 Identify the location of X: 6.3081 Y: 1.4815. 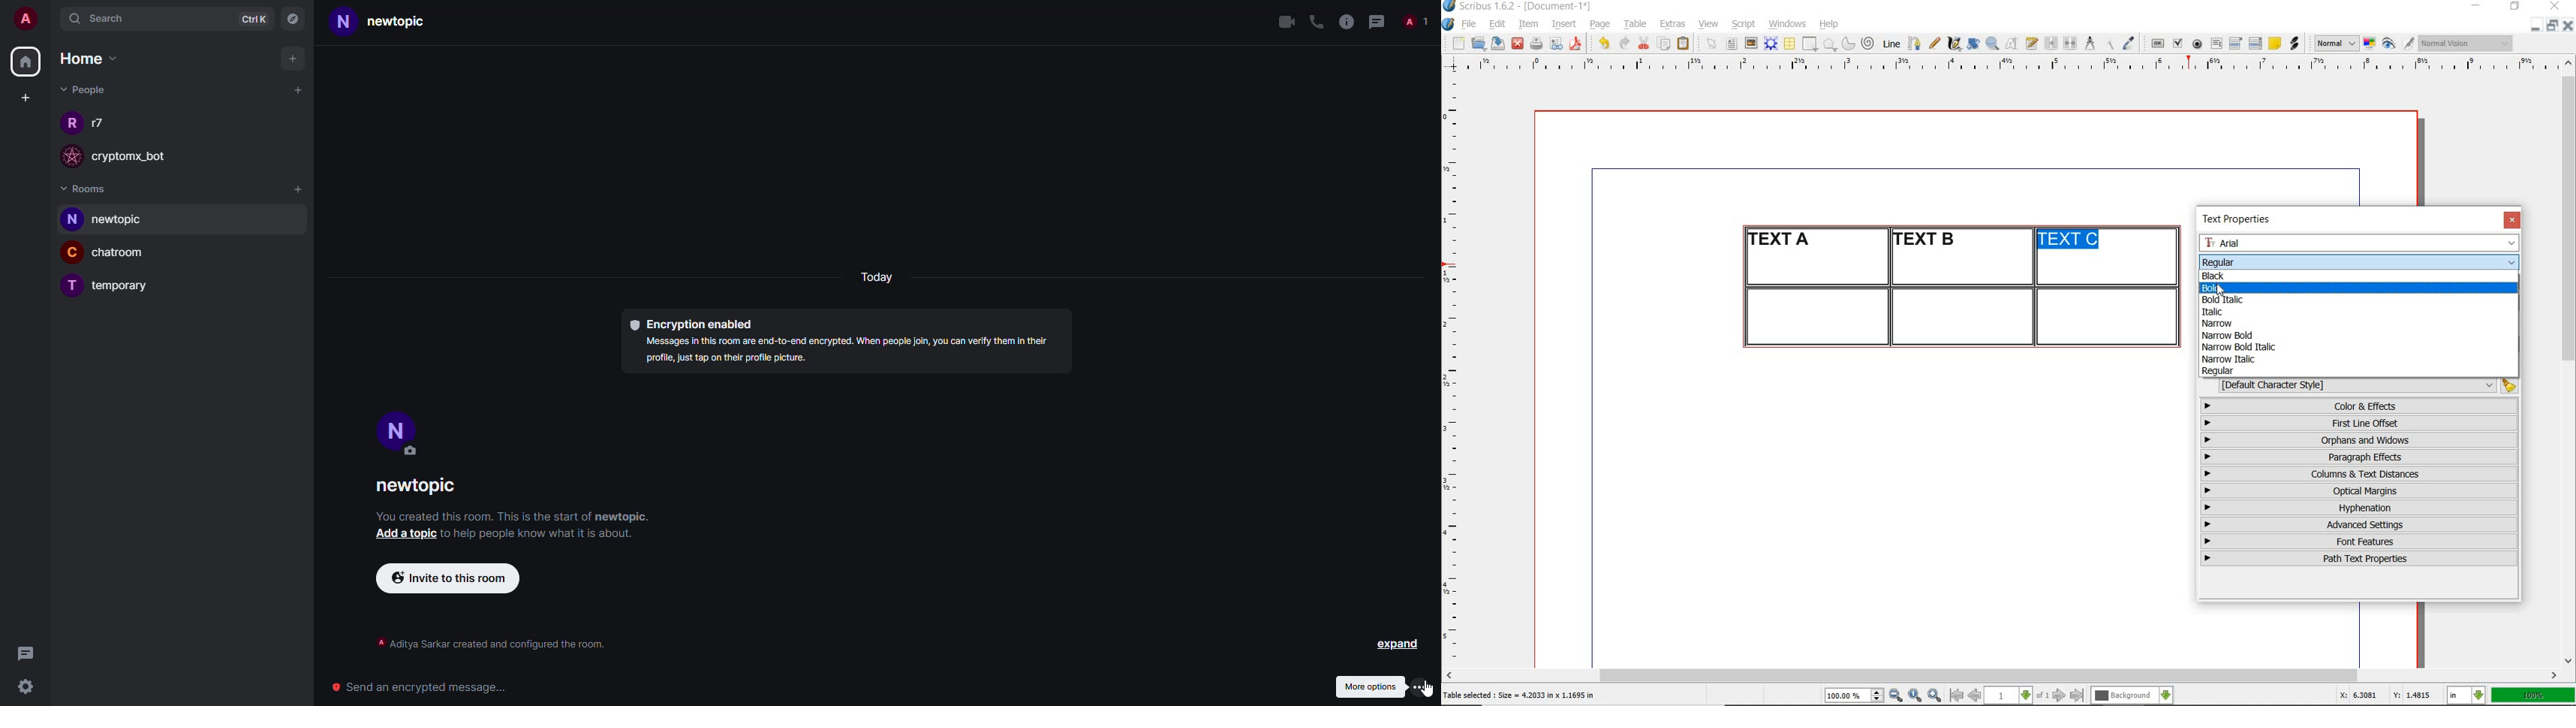
(2388, 695).